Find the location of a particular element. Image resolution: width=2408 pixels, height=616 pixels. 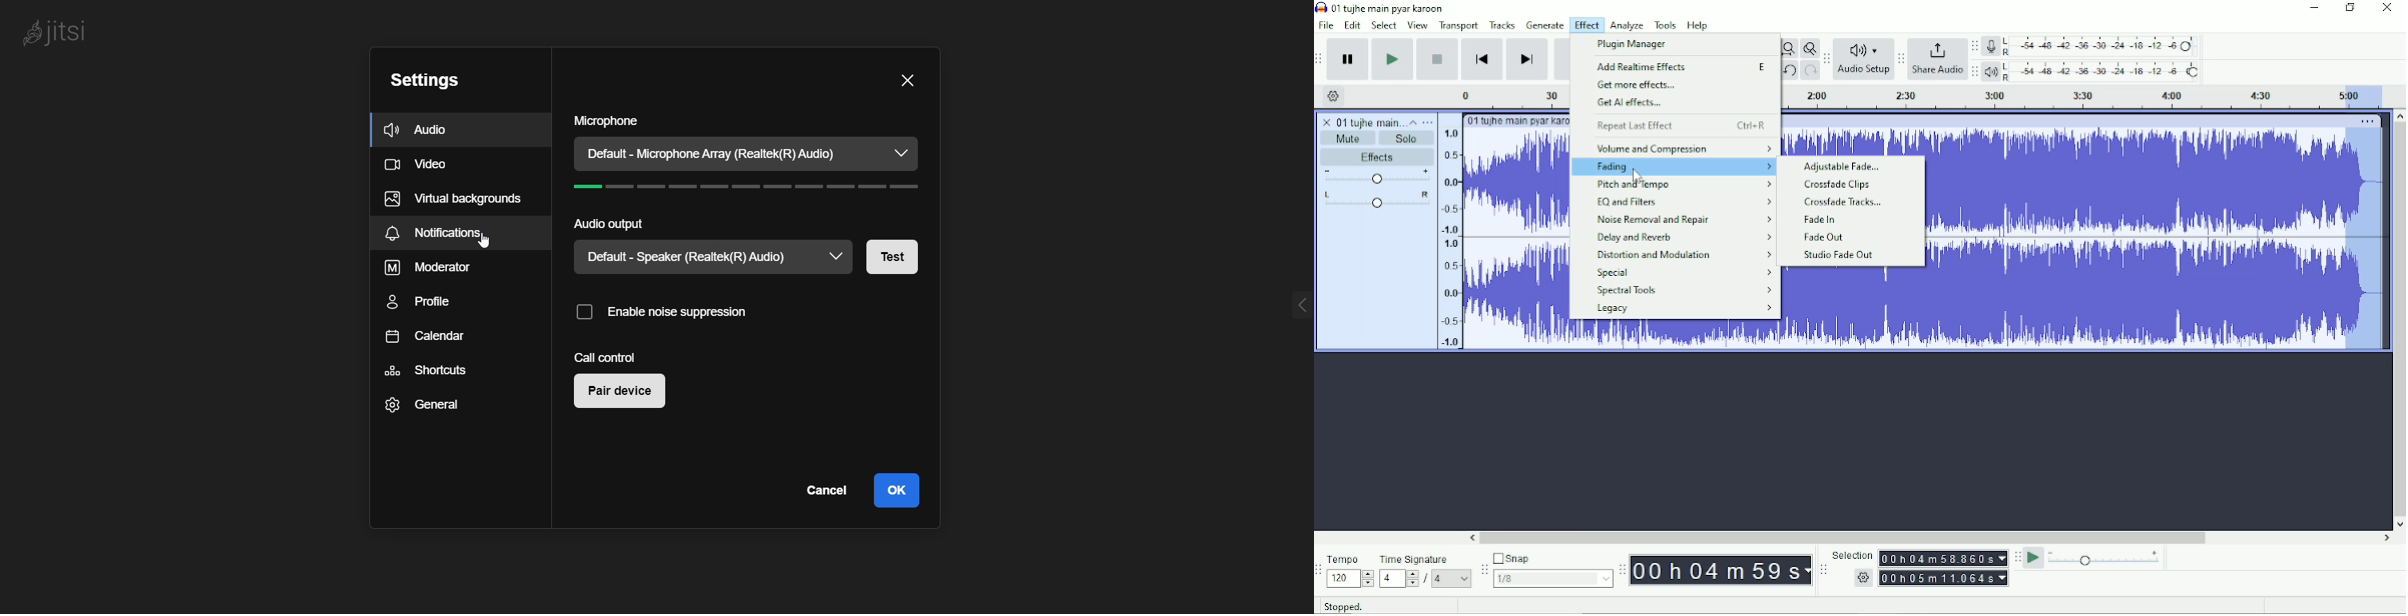

Skip to end is located at coordinates (1527, 60).